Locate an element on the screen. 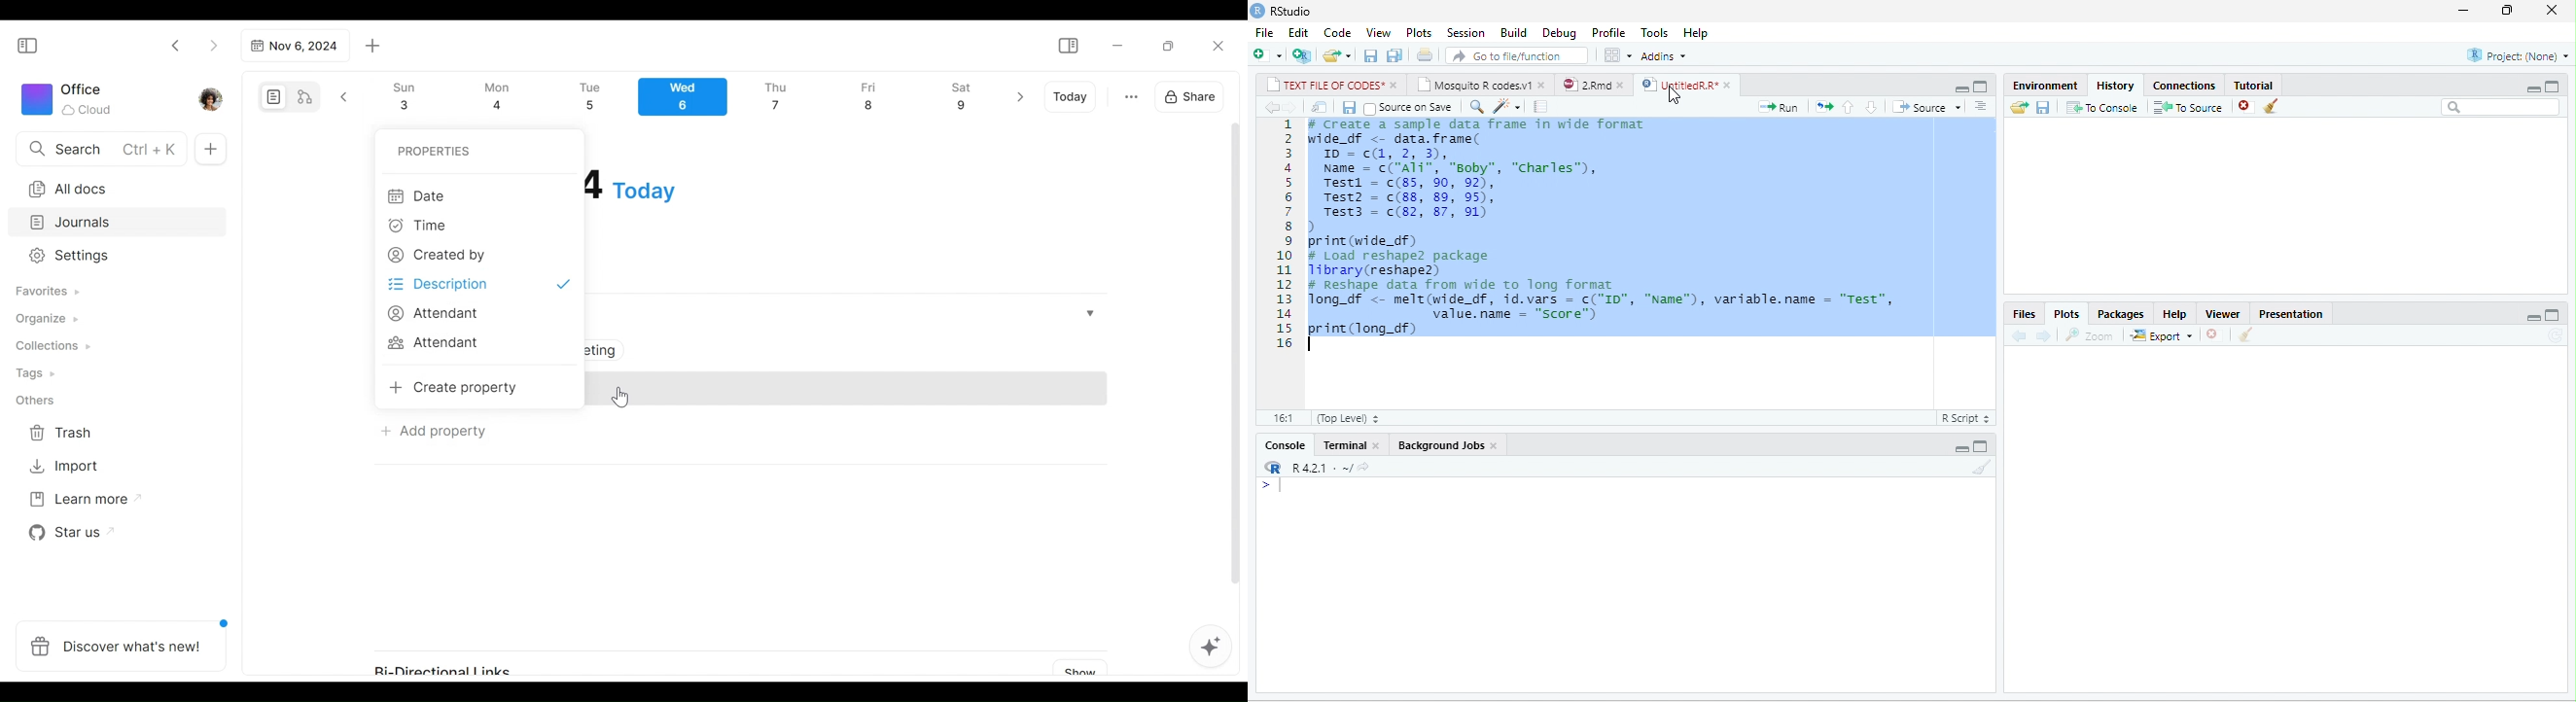 Image resolution: width=2576 pixels, height=728 pixels. Mosquito R codes.v1 is located at coordinates (1473, 84).